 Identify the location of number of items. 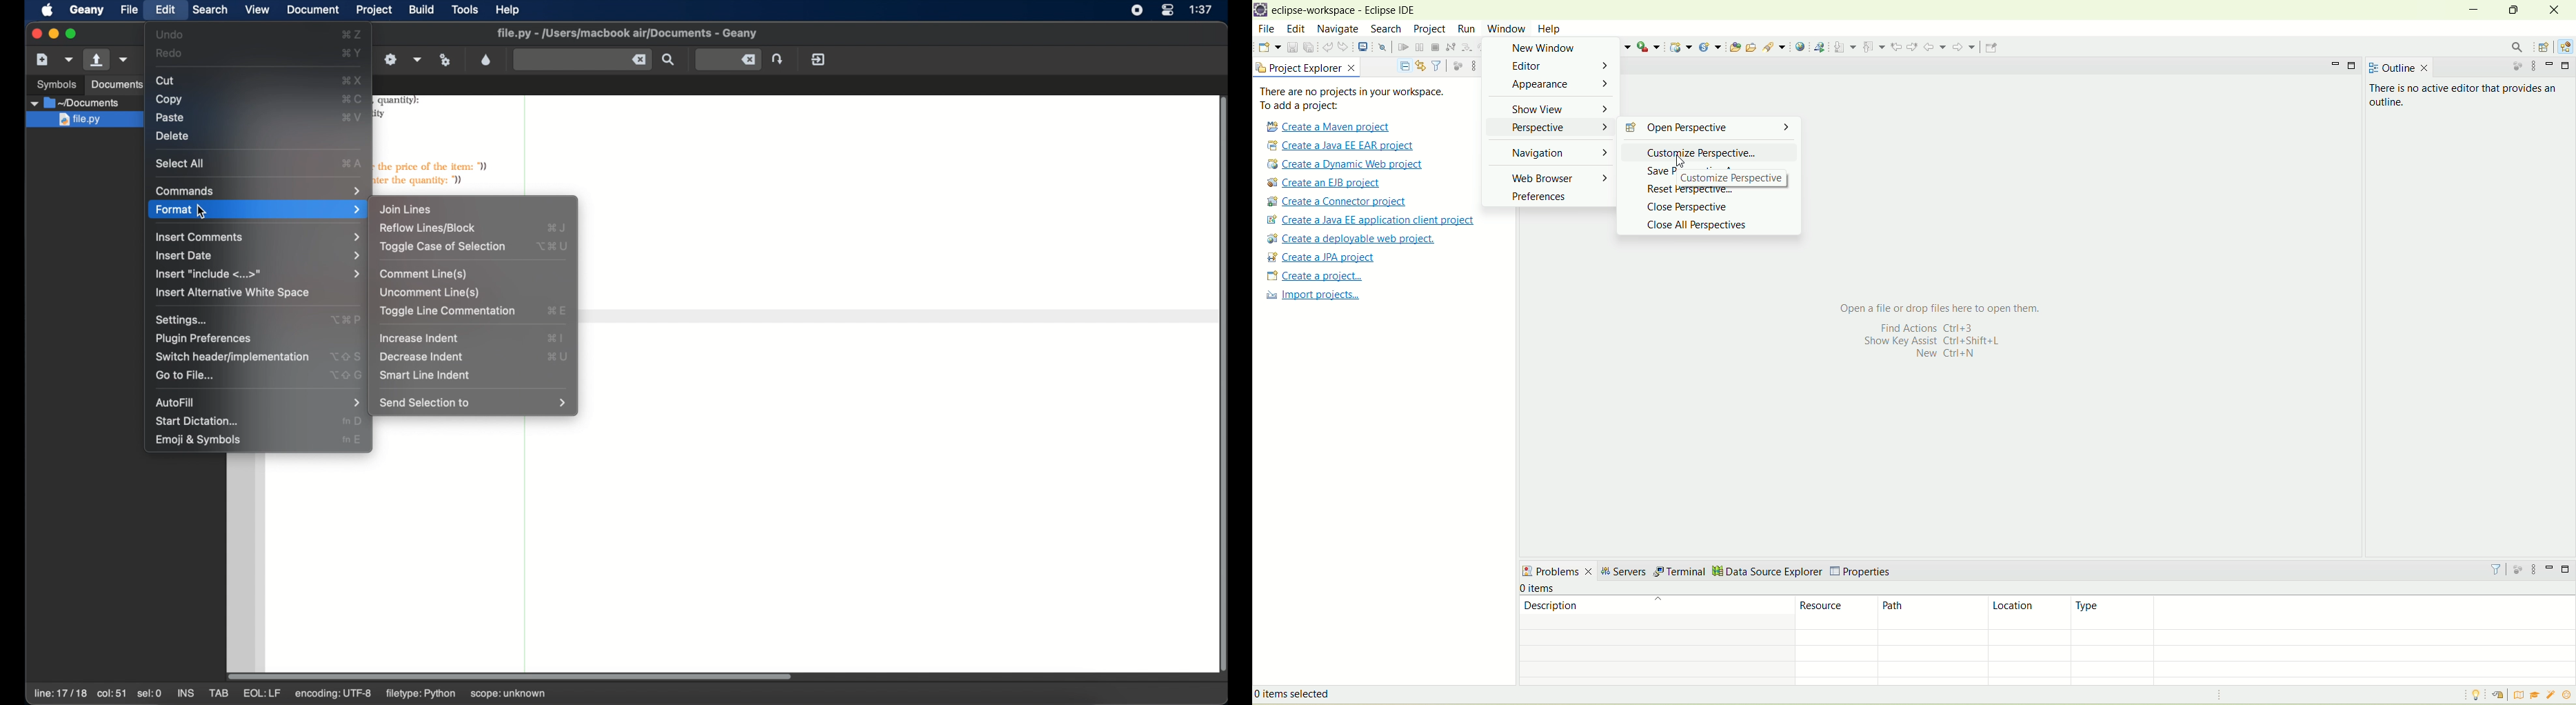
(1549, 588).